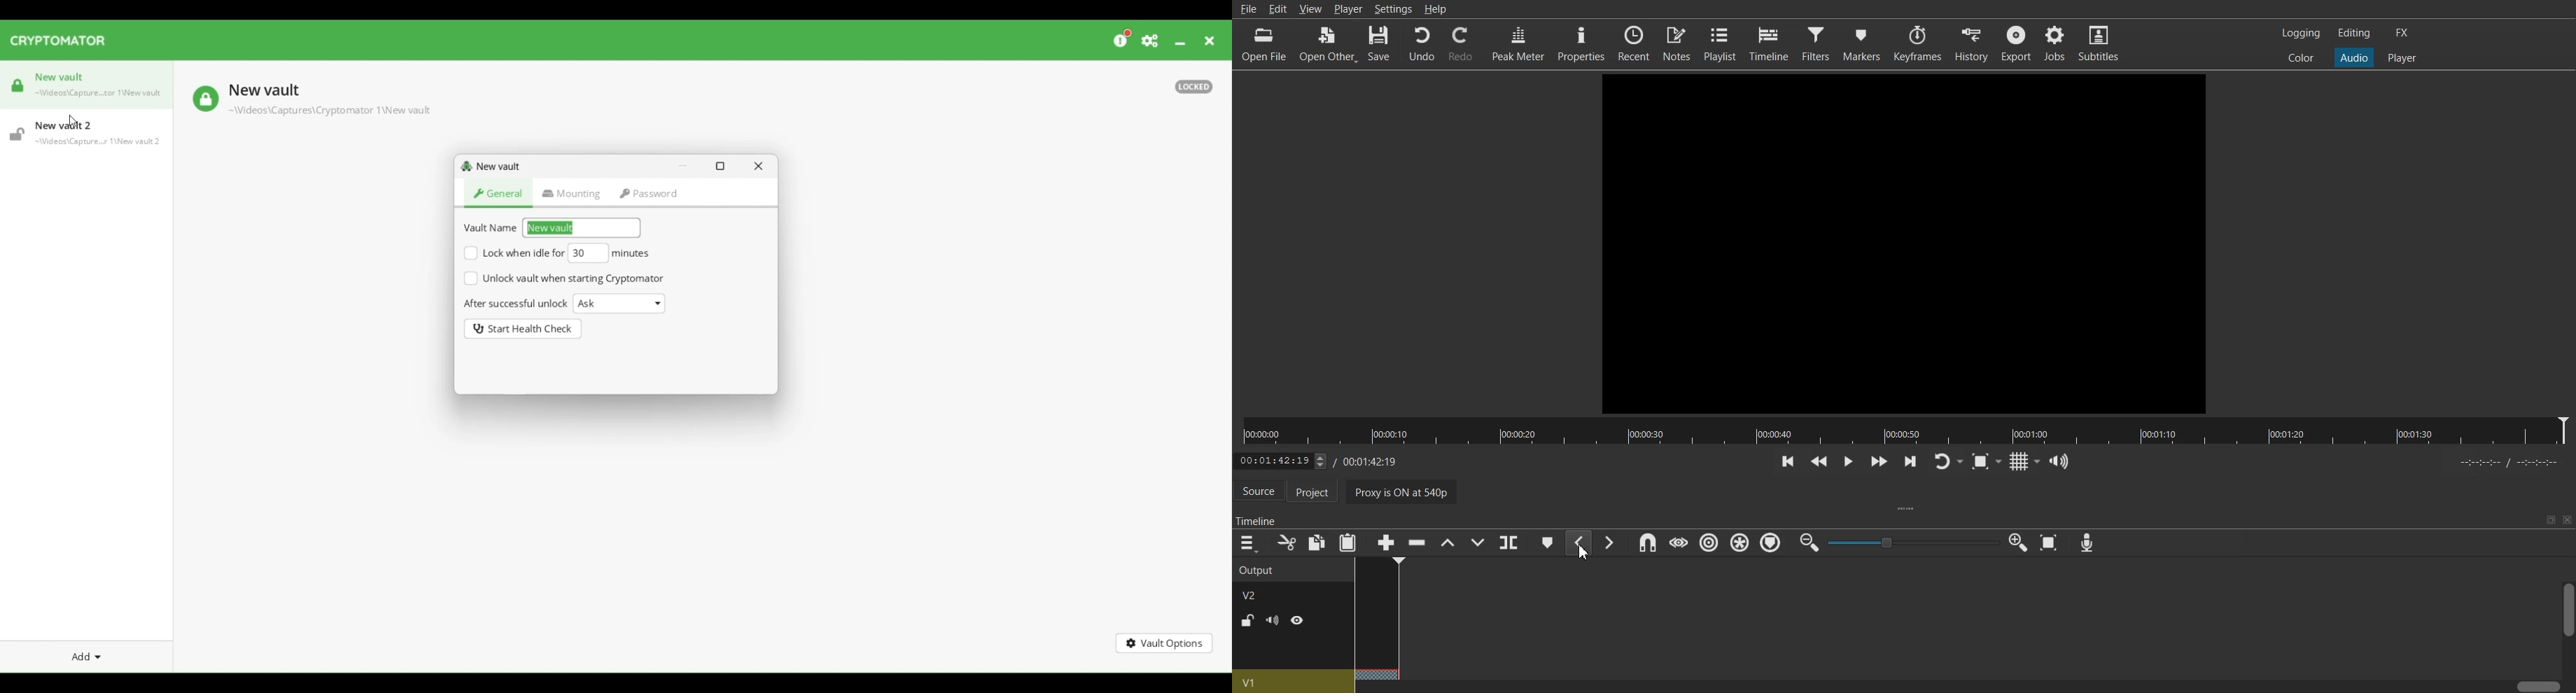 Image resolution: width=2576 pixels, height=700 pixels. What do you see at coordinates (1918, 43) in the screenshot?
I see `Keyframes` at bounding box center [1918, 43].